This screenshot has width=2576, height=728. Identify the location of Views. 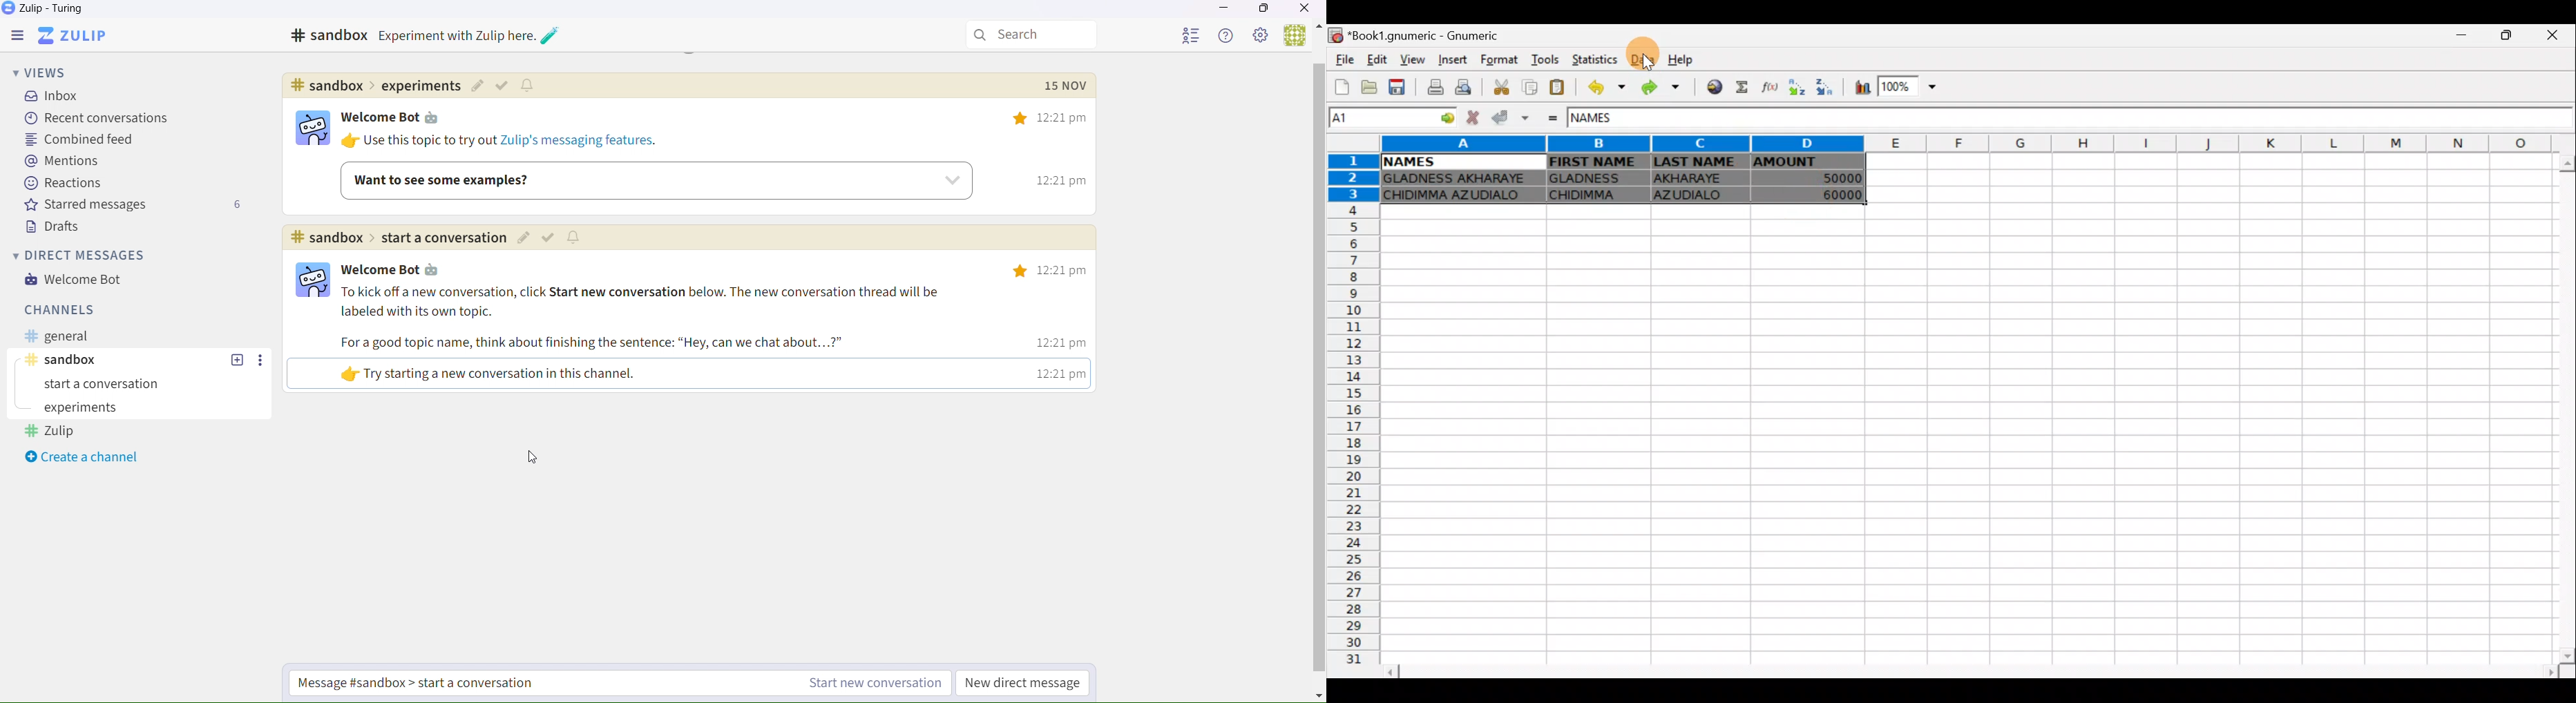
(42, 71).